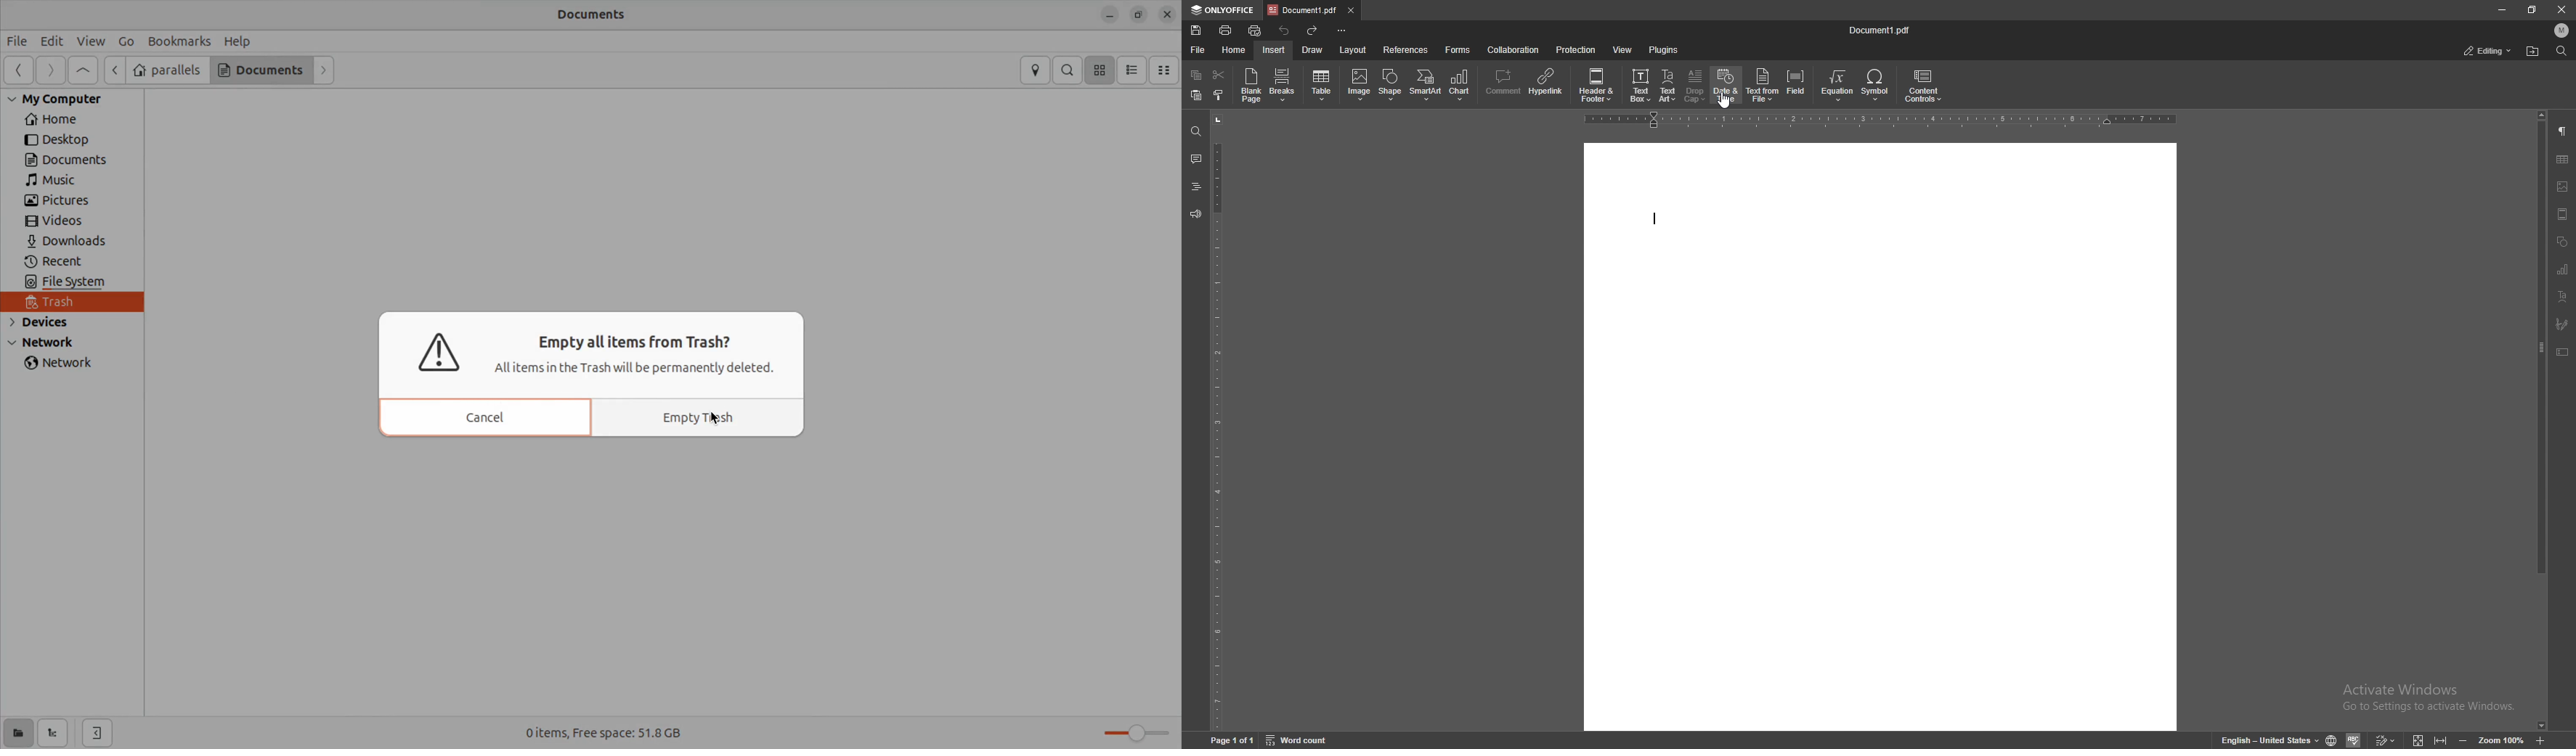  Describe the element at coordinates (1460, 86) in the screenshot. I see `chart` at that location.